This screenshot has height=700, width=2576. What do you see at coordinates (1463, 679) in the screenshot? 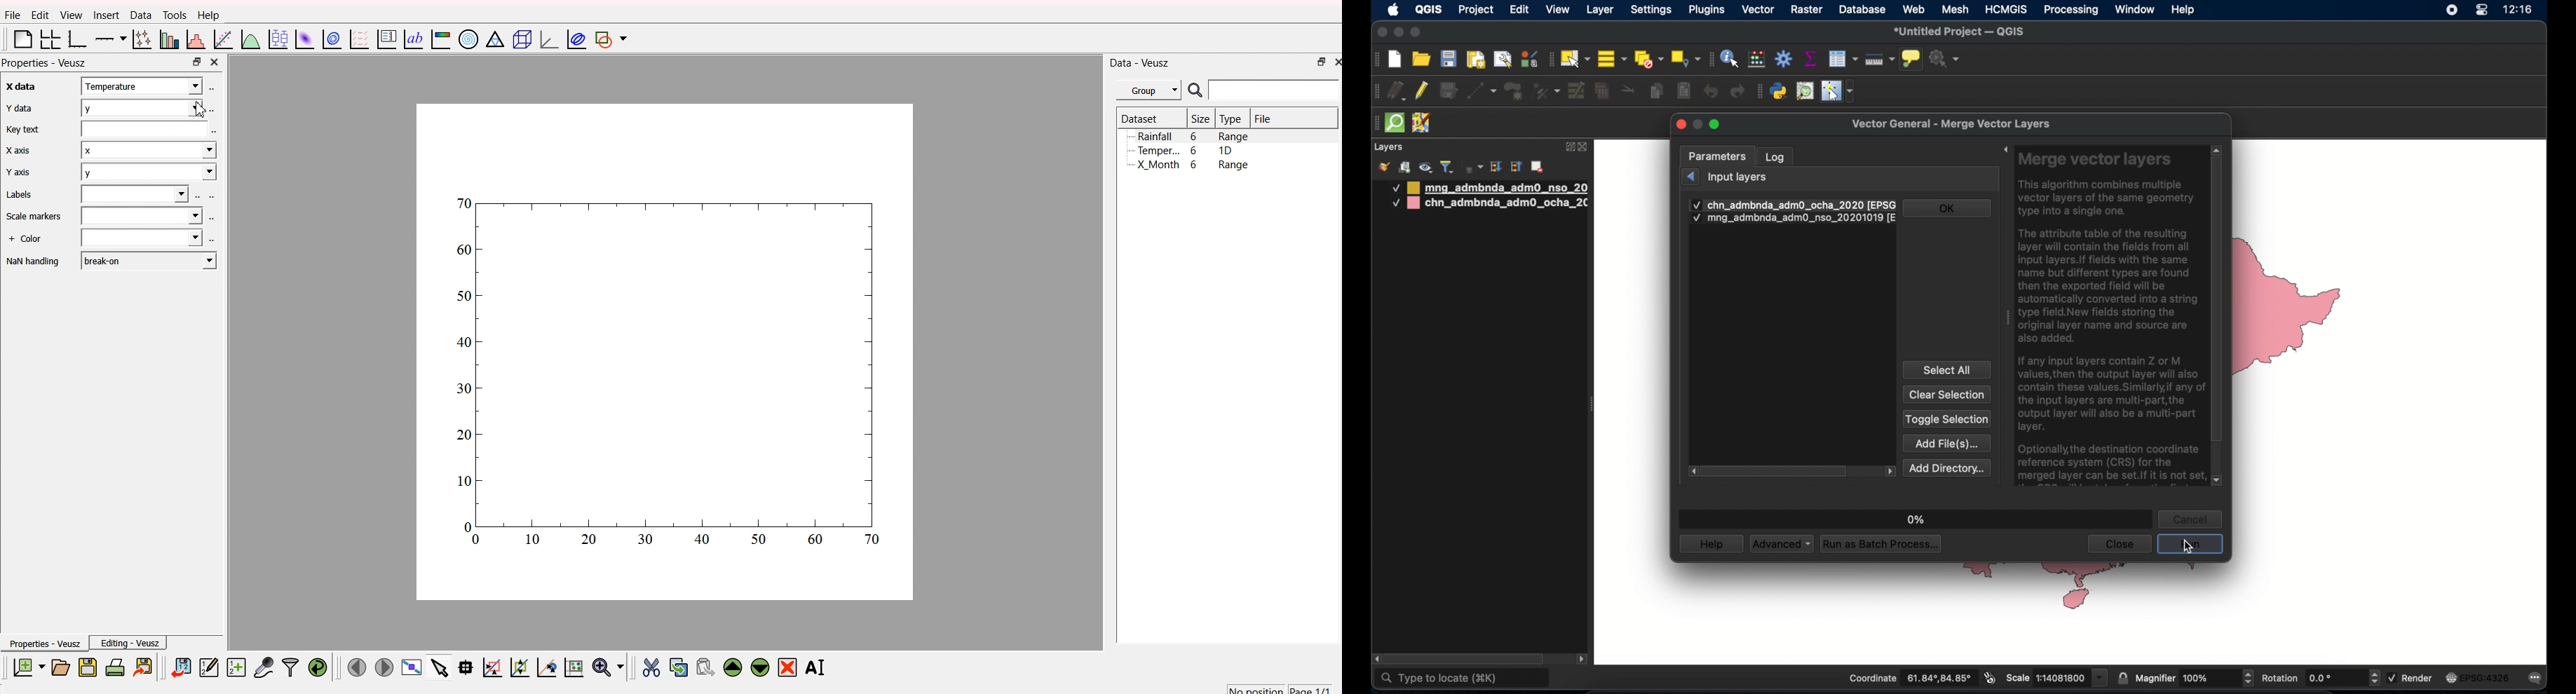
I see `type to locate` at bounding box center [1463, 679].